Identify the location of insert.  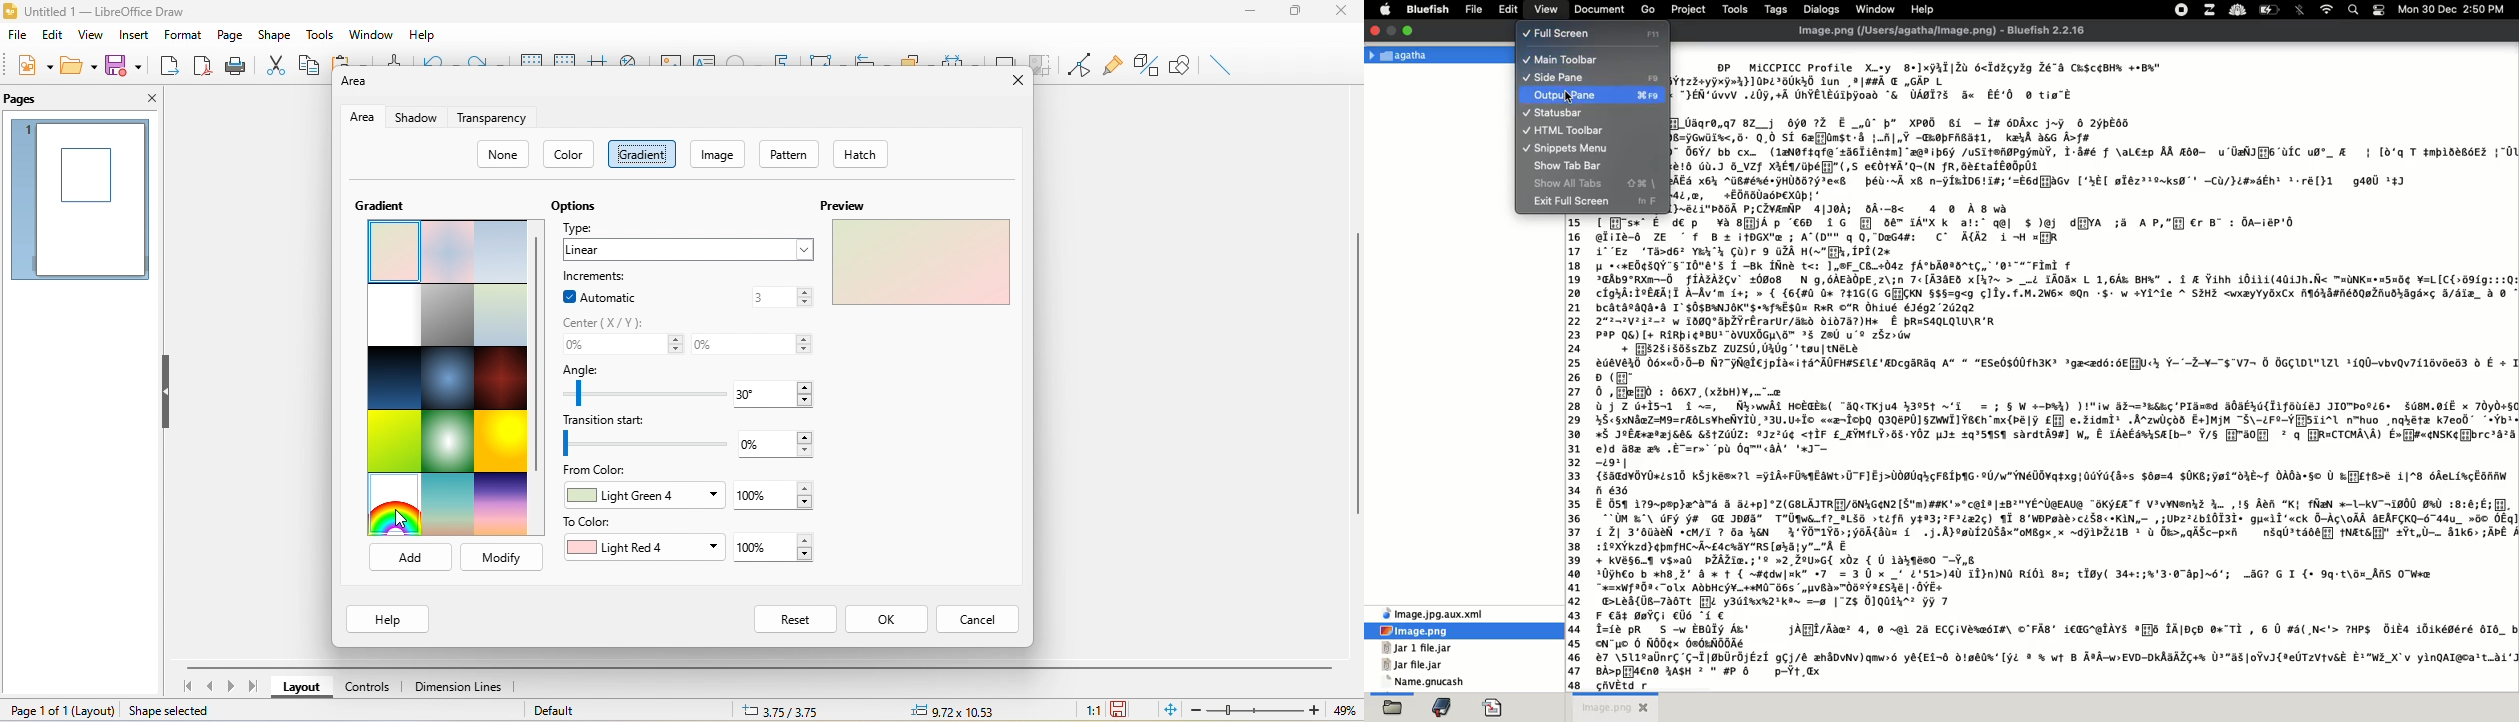
(134, 37).